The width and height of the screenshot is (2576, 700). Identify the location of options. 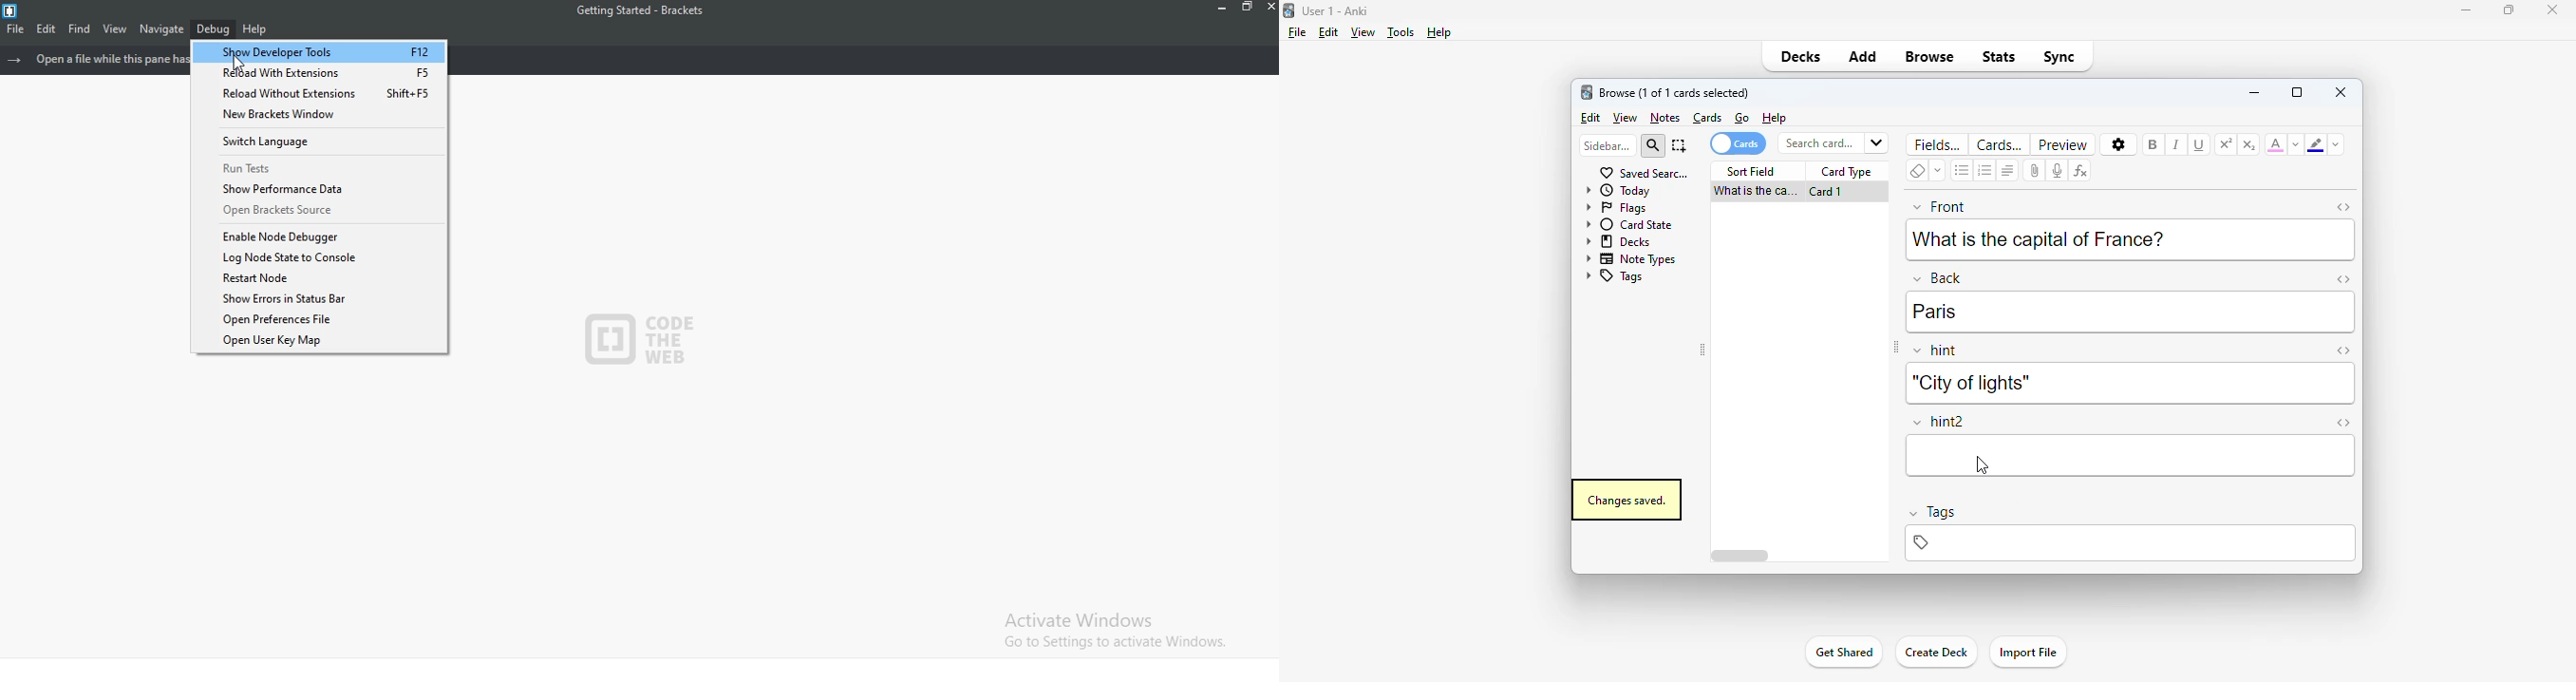
(2119, 145).